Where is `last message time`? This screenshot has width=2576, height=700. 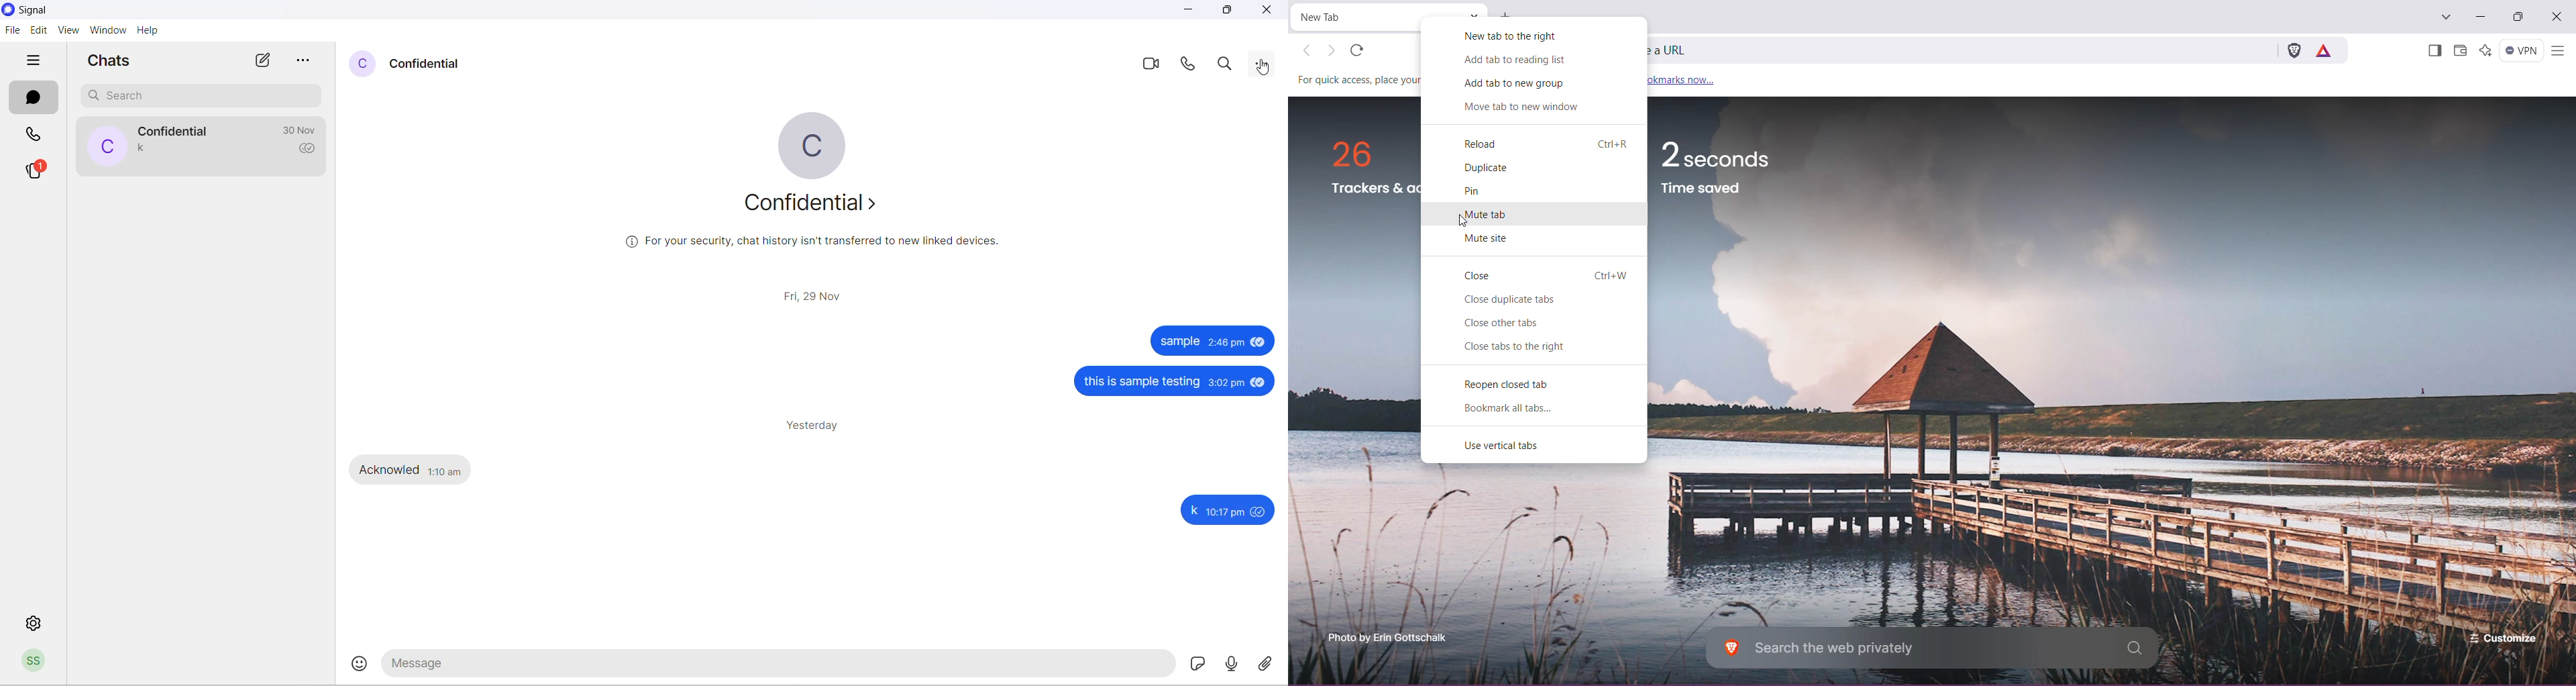
last message time is located at coordinates (296, 130).